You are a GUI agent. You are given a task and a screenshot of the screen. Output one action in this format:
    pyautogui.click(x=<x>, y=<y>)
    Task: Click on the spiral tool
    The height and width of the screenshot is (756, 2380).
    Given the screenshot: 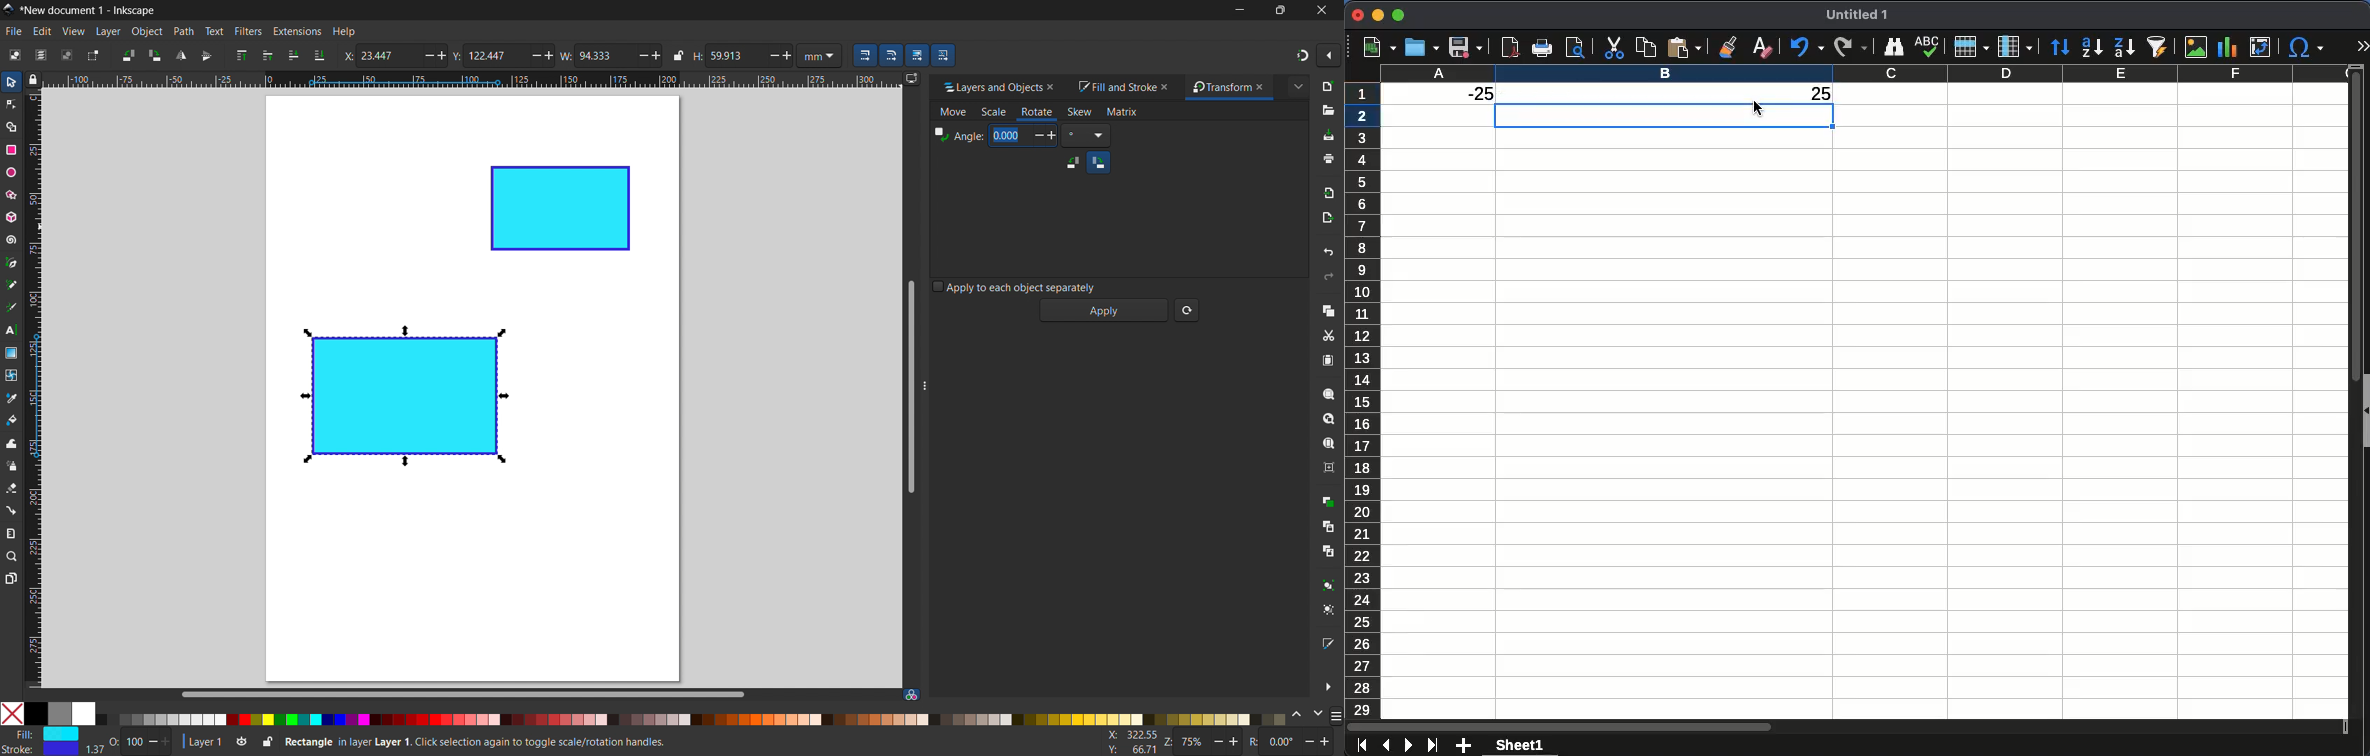 What is the action you would take?
    pyautogui.click(x=10, y=239)
    